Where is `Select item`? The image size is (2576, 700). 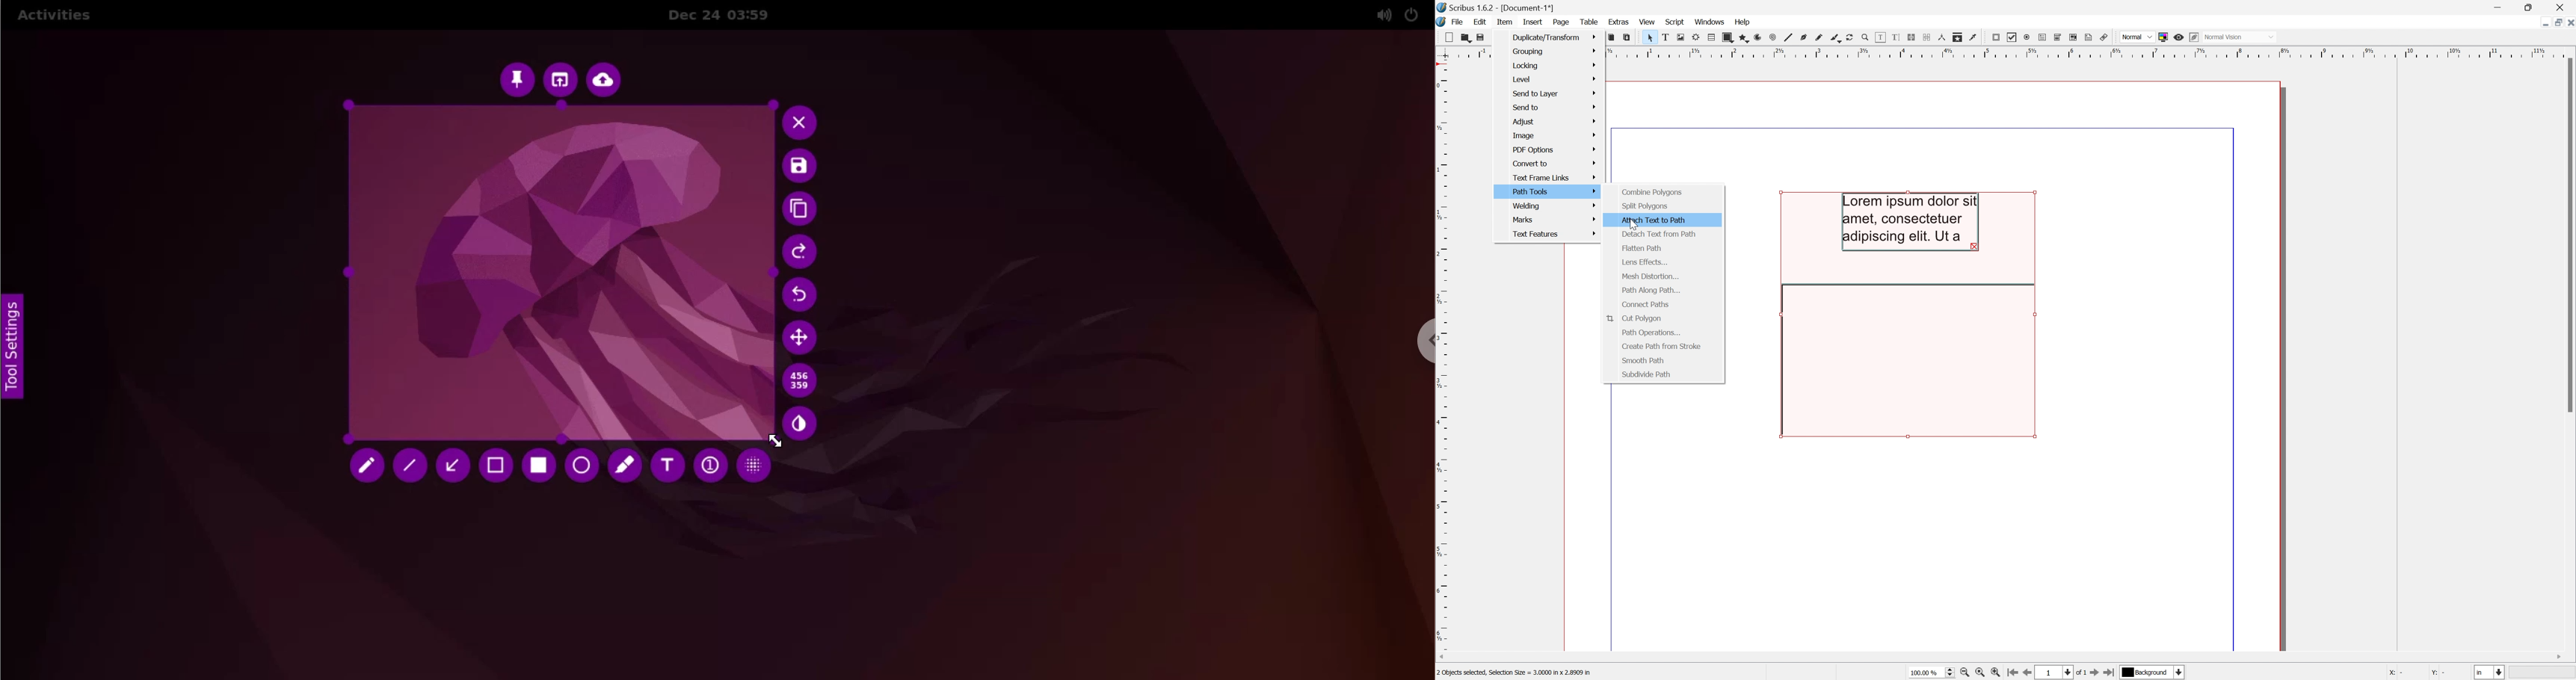 Select item is located at coordinates (1647, 37).